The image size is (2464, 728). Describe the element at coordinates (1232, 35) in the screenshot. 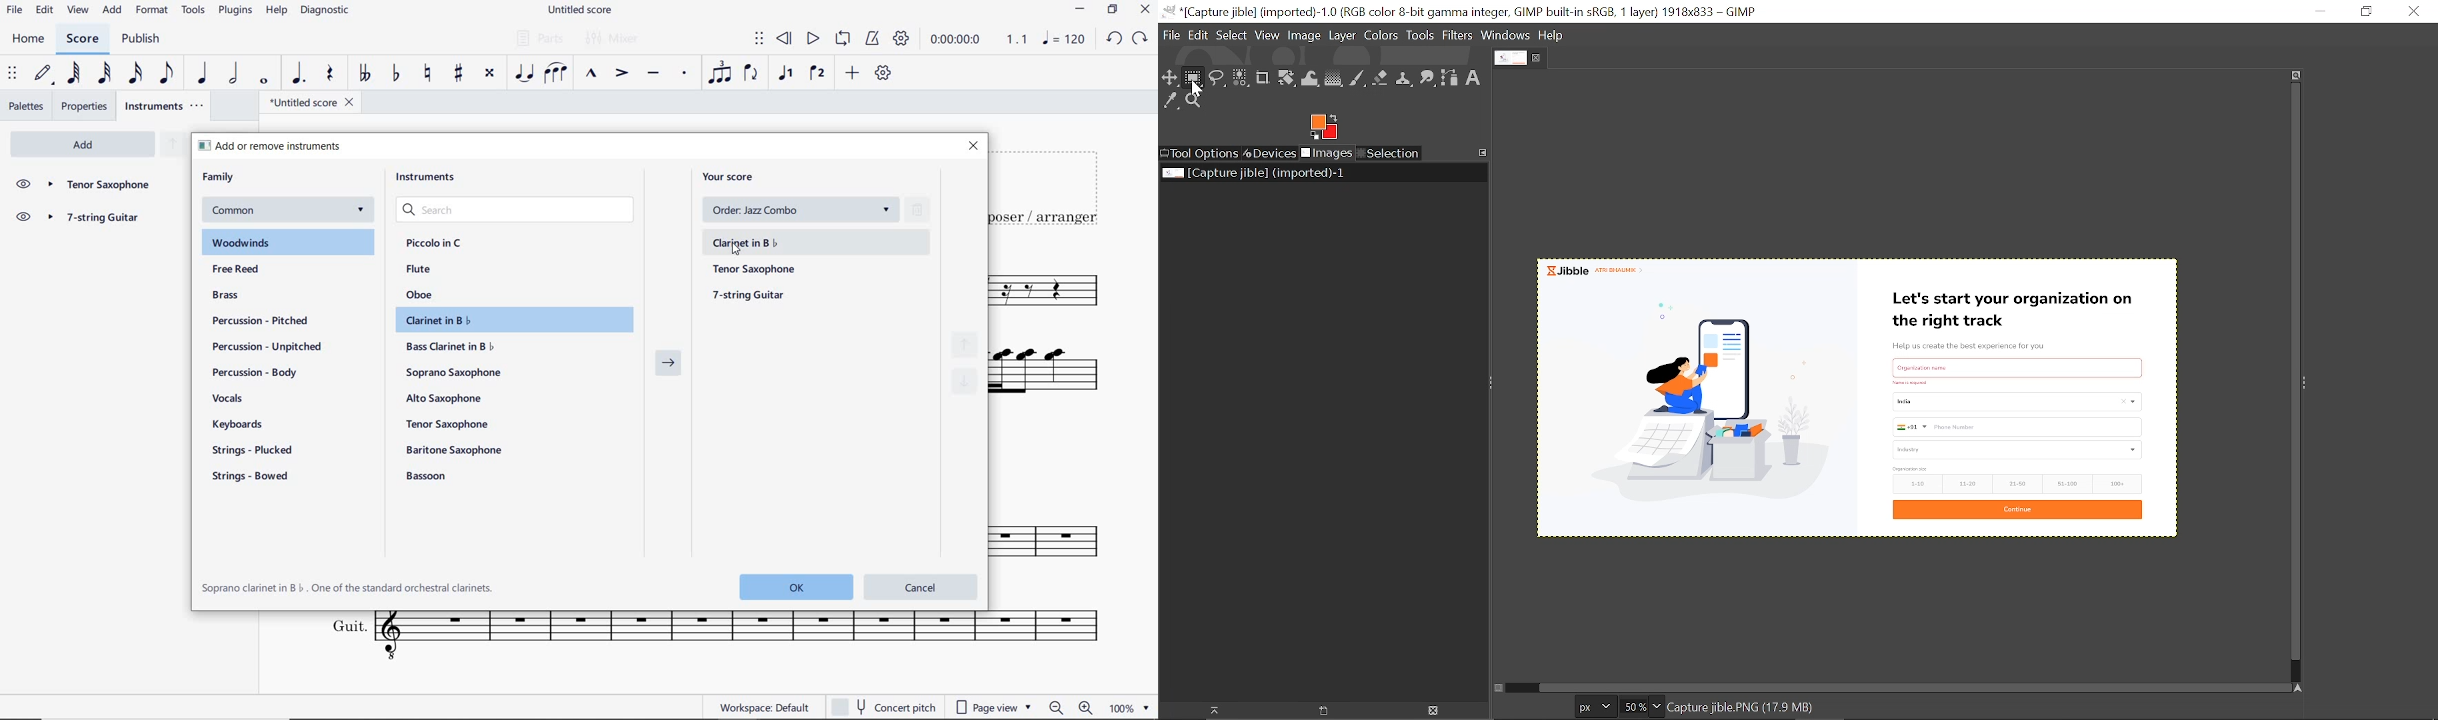

I see `Select` at that location.